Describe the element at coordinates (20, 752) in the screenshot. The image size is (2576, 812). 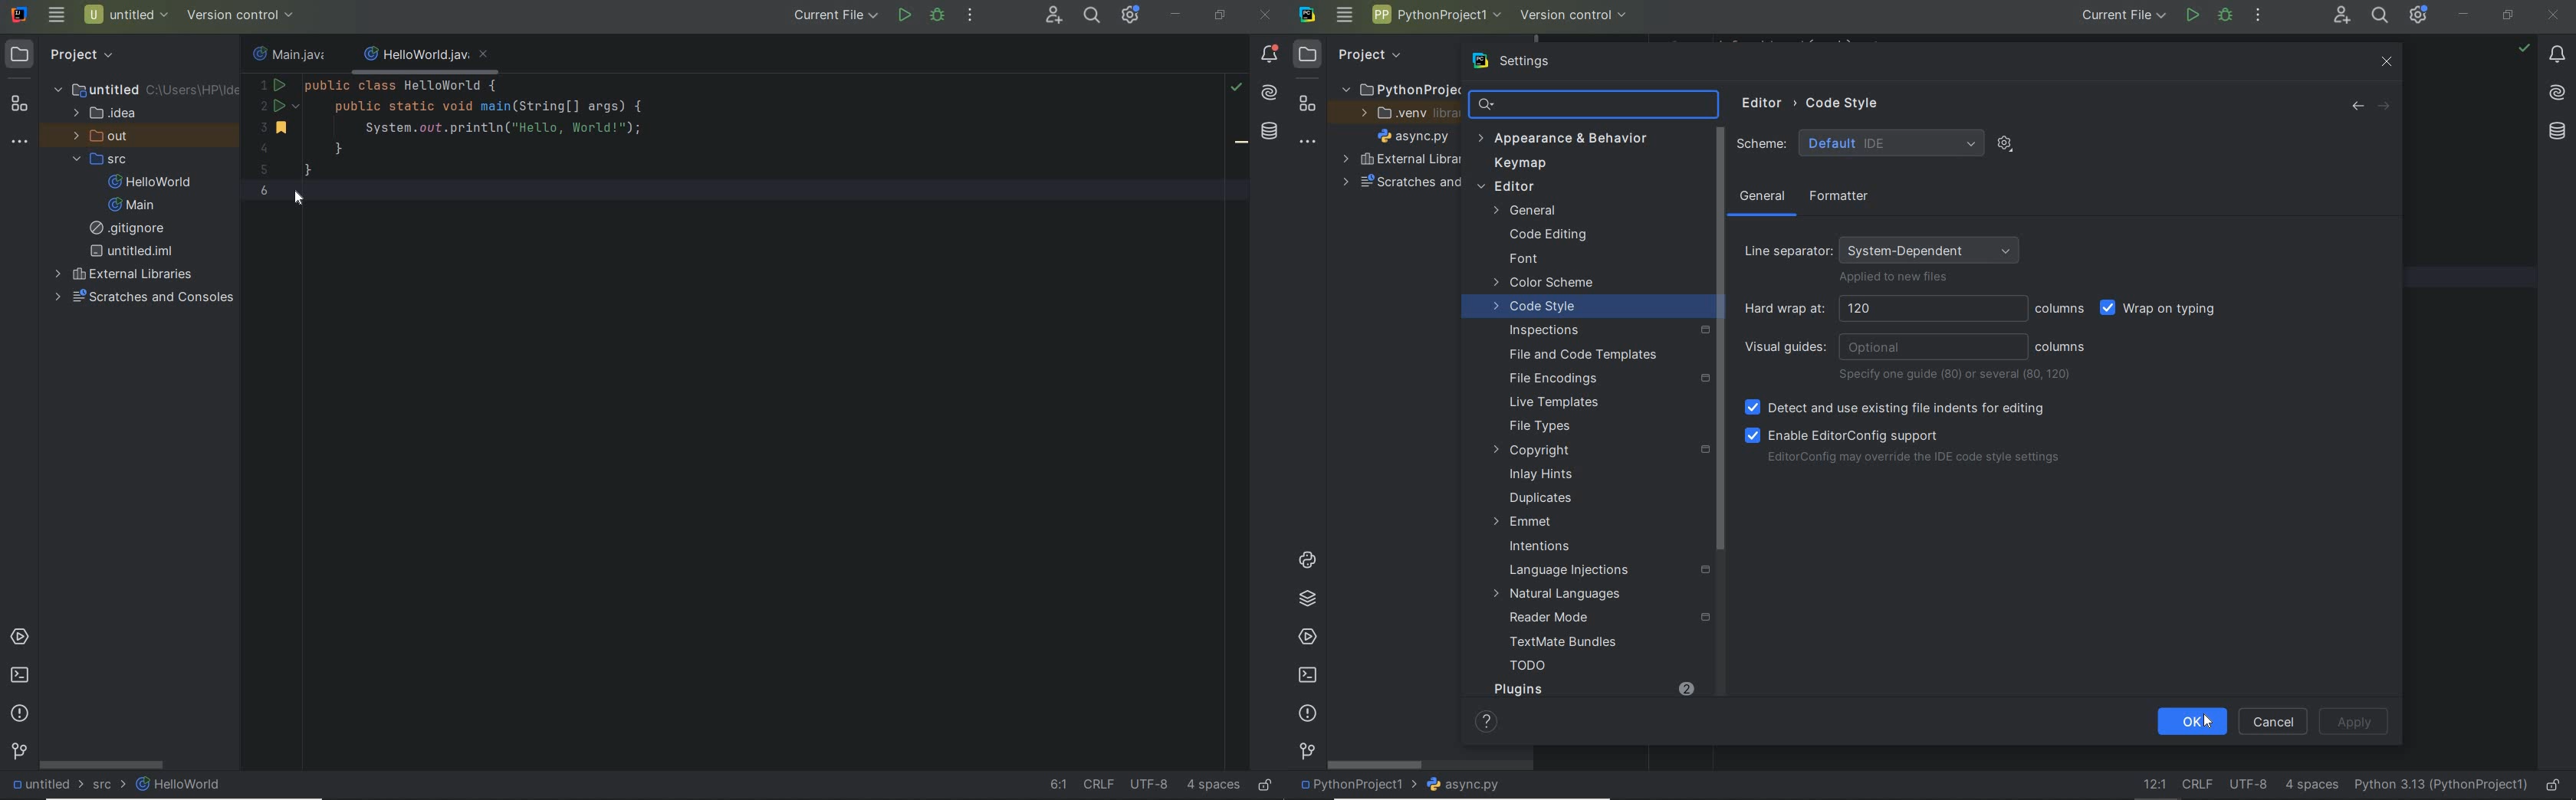
I see `version control` at that location.